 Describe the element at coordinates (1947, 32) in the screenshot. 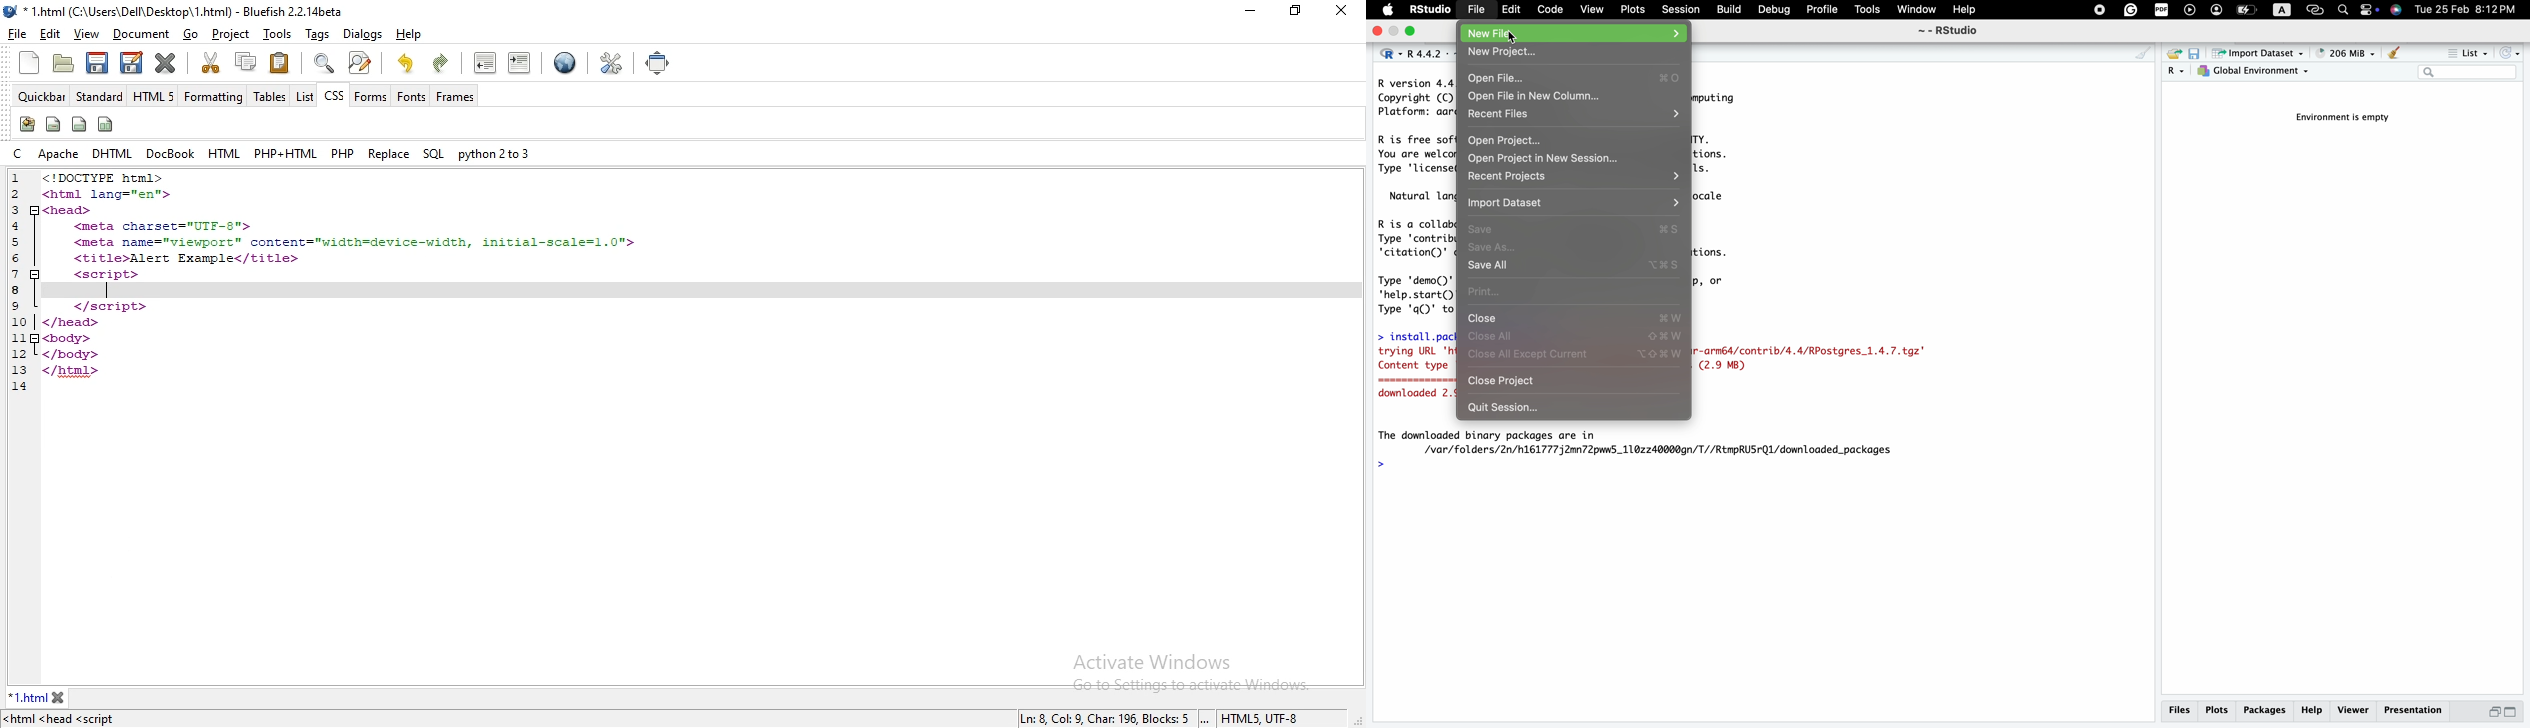

I see `~ - RSttudio` at that location.